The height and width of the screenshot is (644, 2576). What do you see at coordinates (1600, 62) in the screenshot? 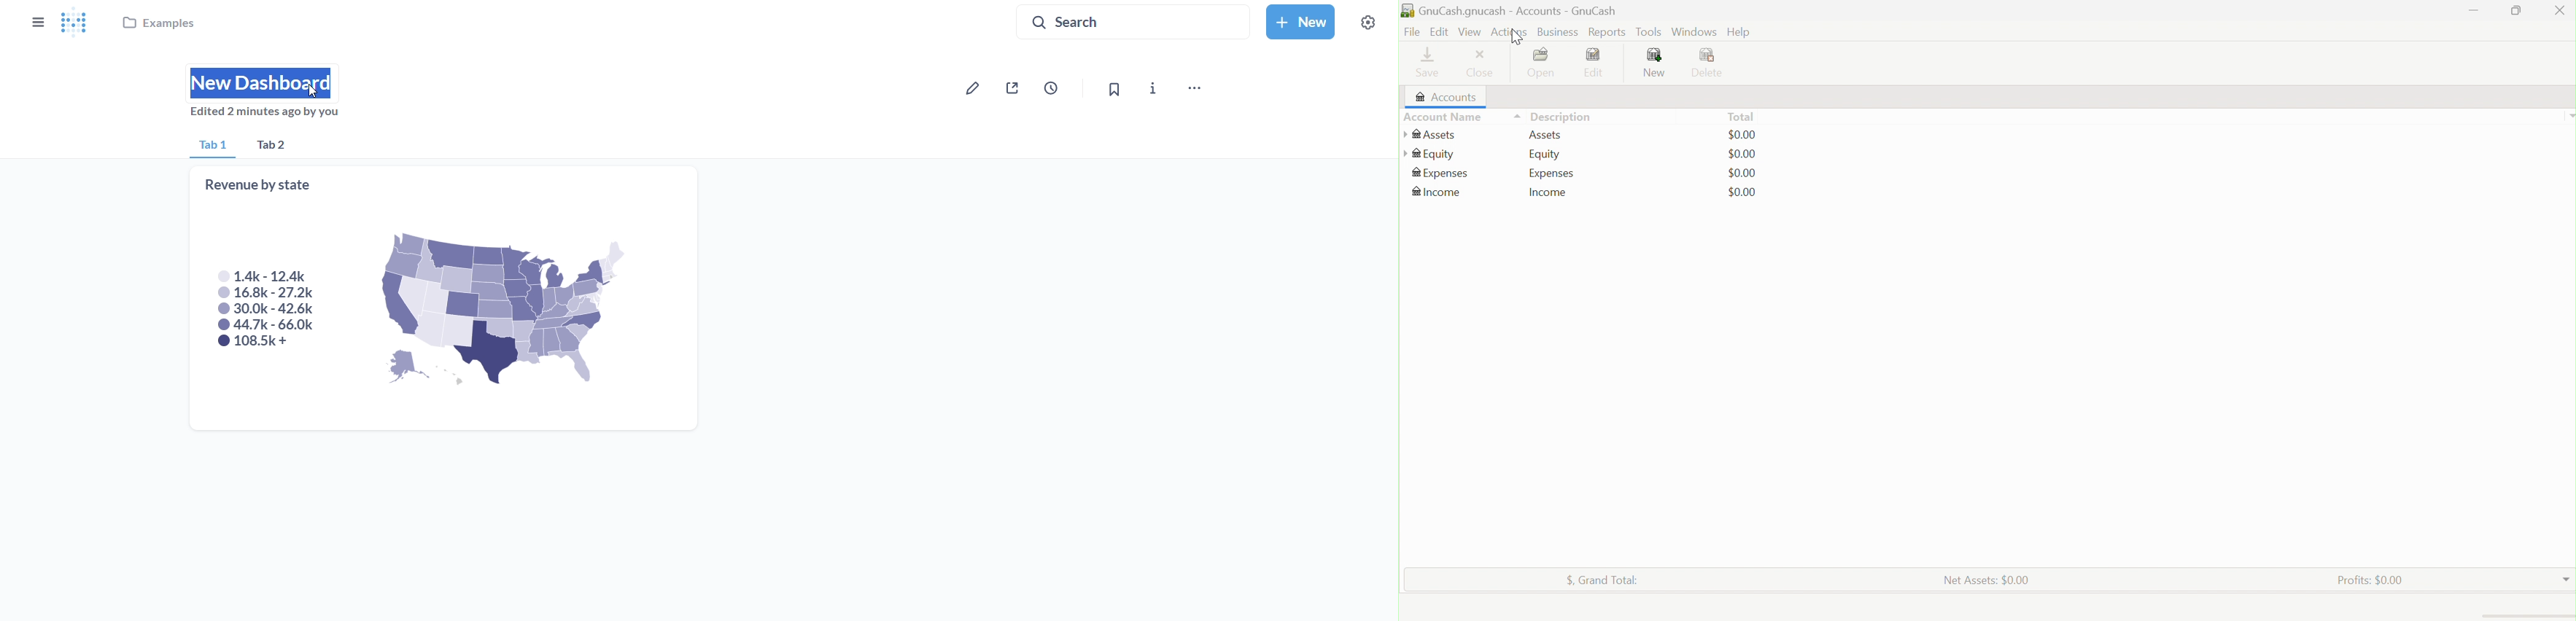
I see `Edit` at bounding box center [1600, 62].